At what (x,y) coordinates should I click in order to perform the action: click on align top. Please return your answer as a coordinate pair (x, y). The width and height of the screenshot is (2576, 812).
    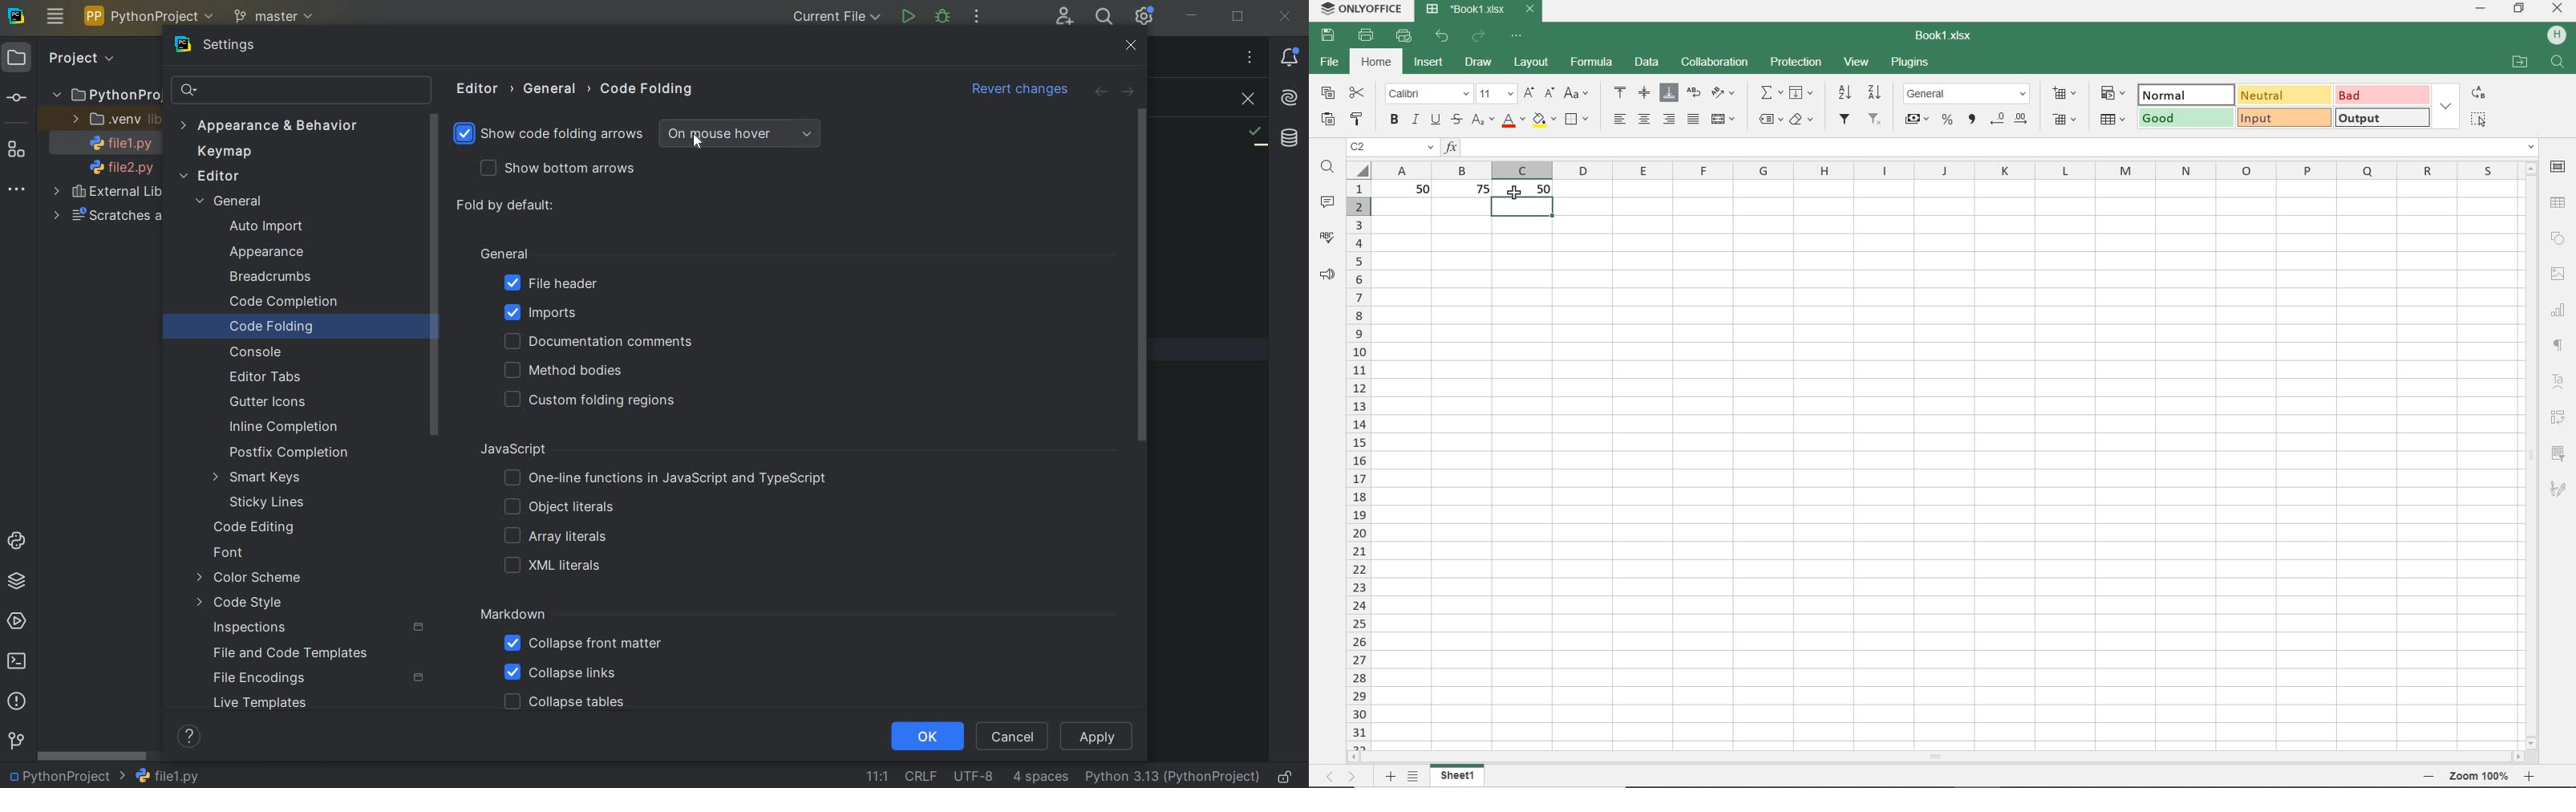
    Looking at the image, I should click on (1620, 91).